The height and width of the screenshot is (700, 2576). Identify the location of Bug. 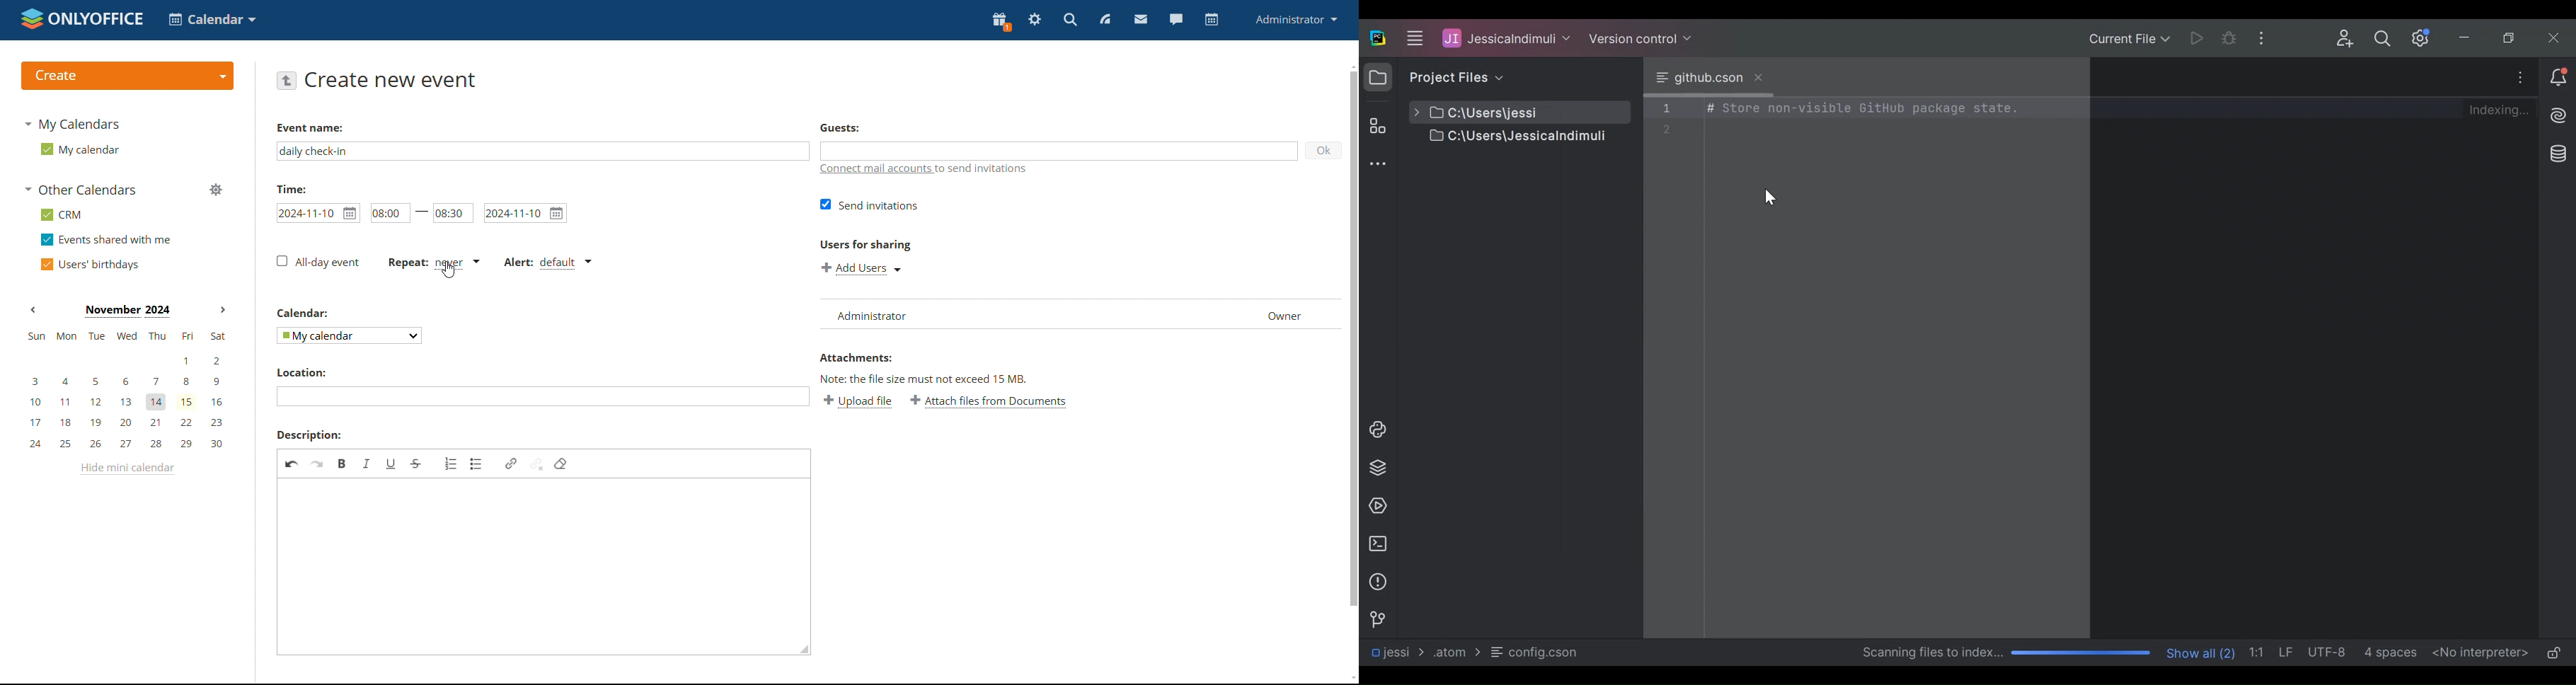
(2230, 37).